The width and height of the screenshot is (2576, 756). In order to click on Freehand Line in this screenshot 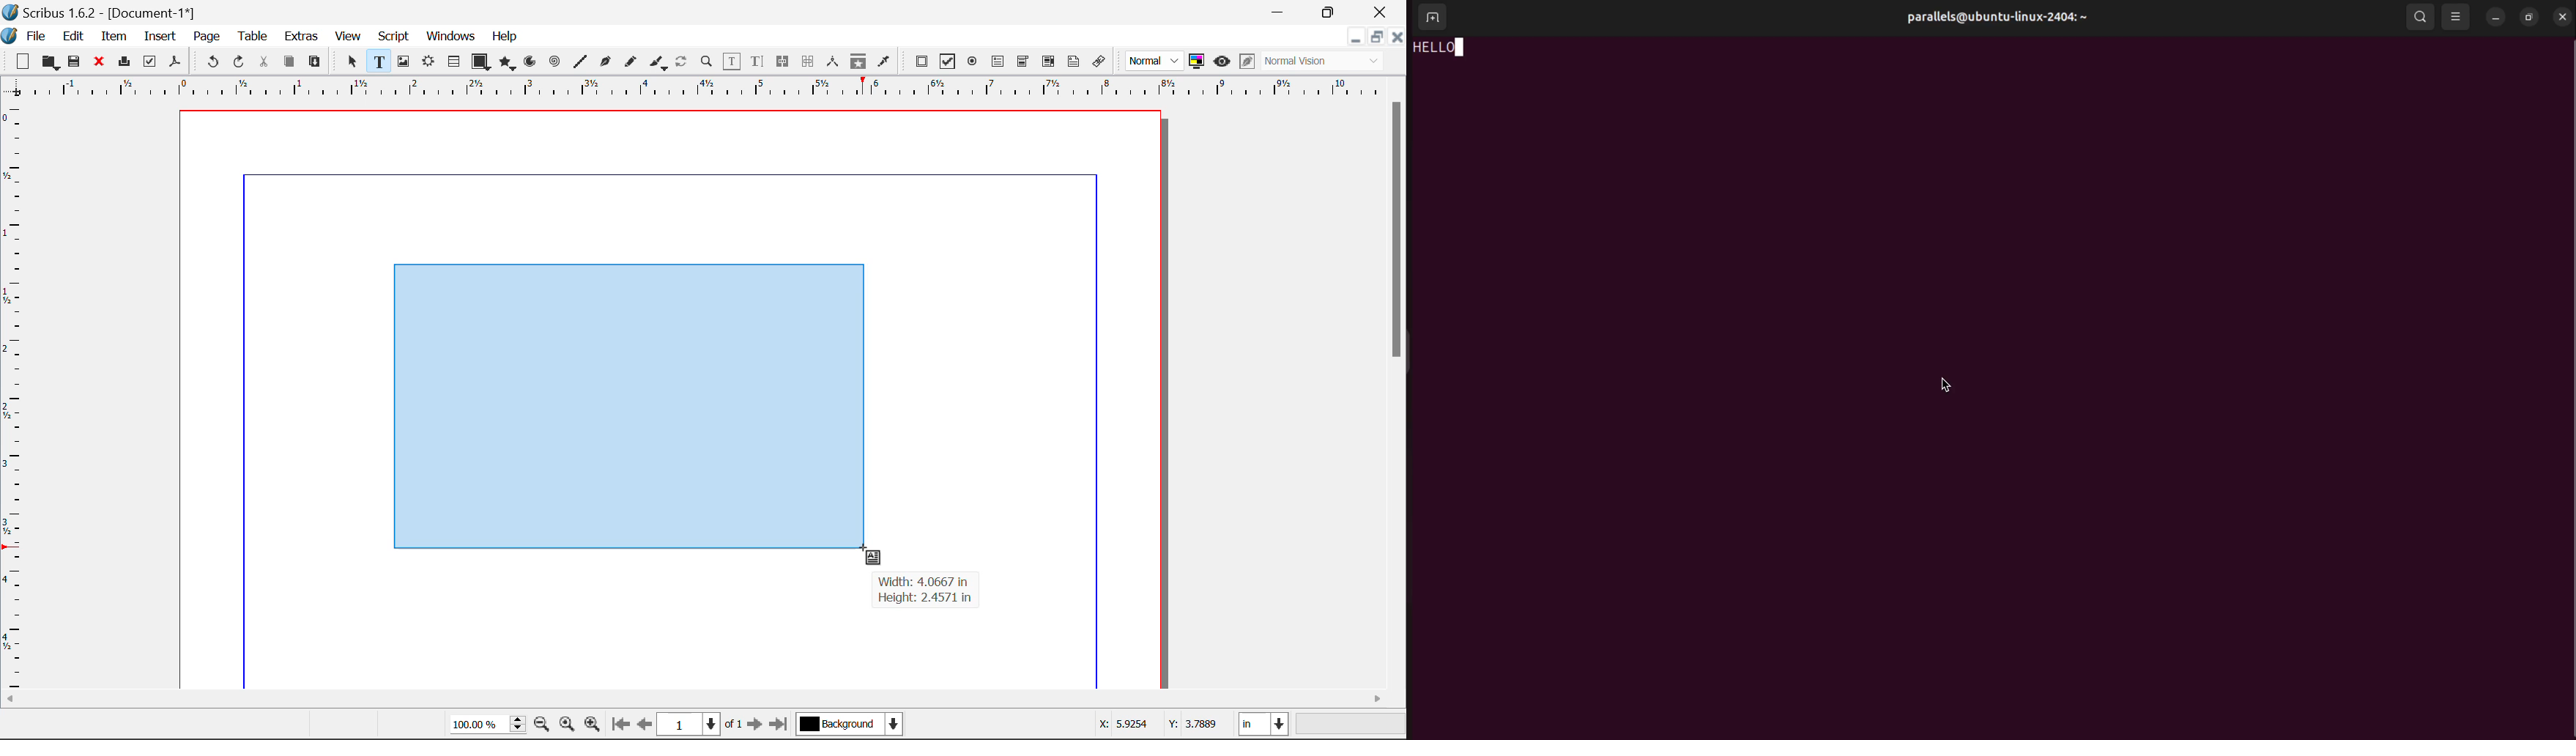, I will do `click(629, 62)`.